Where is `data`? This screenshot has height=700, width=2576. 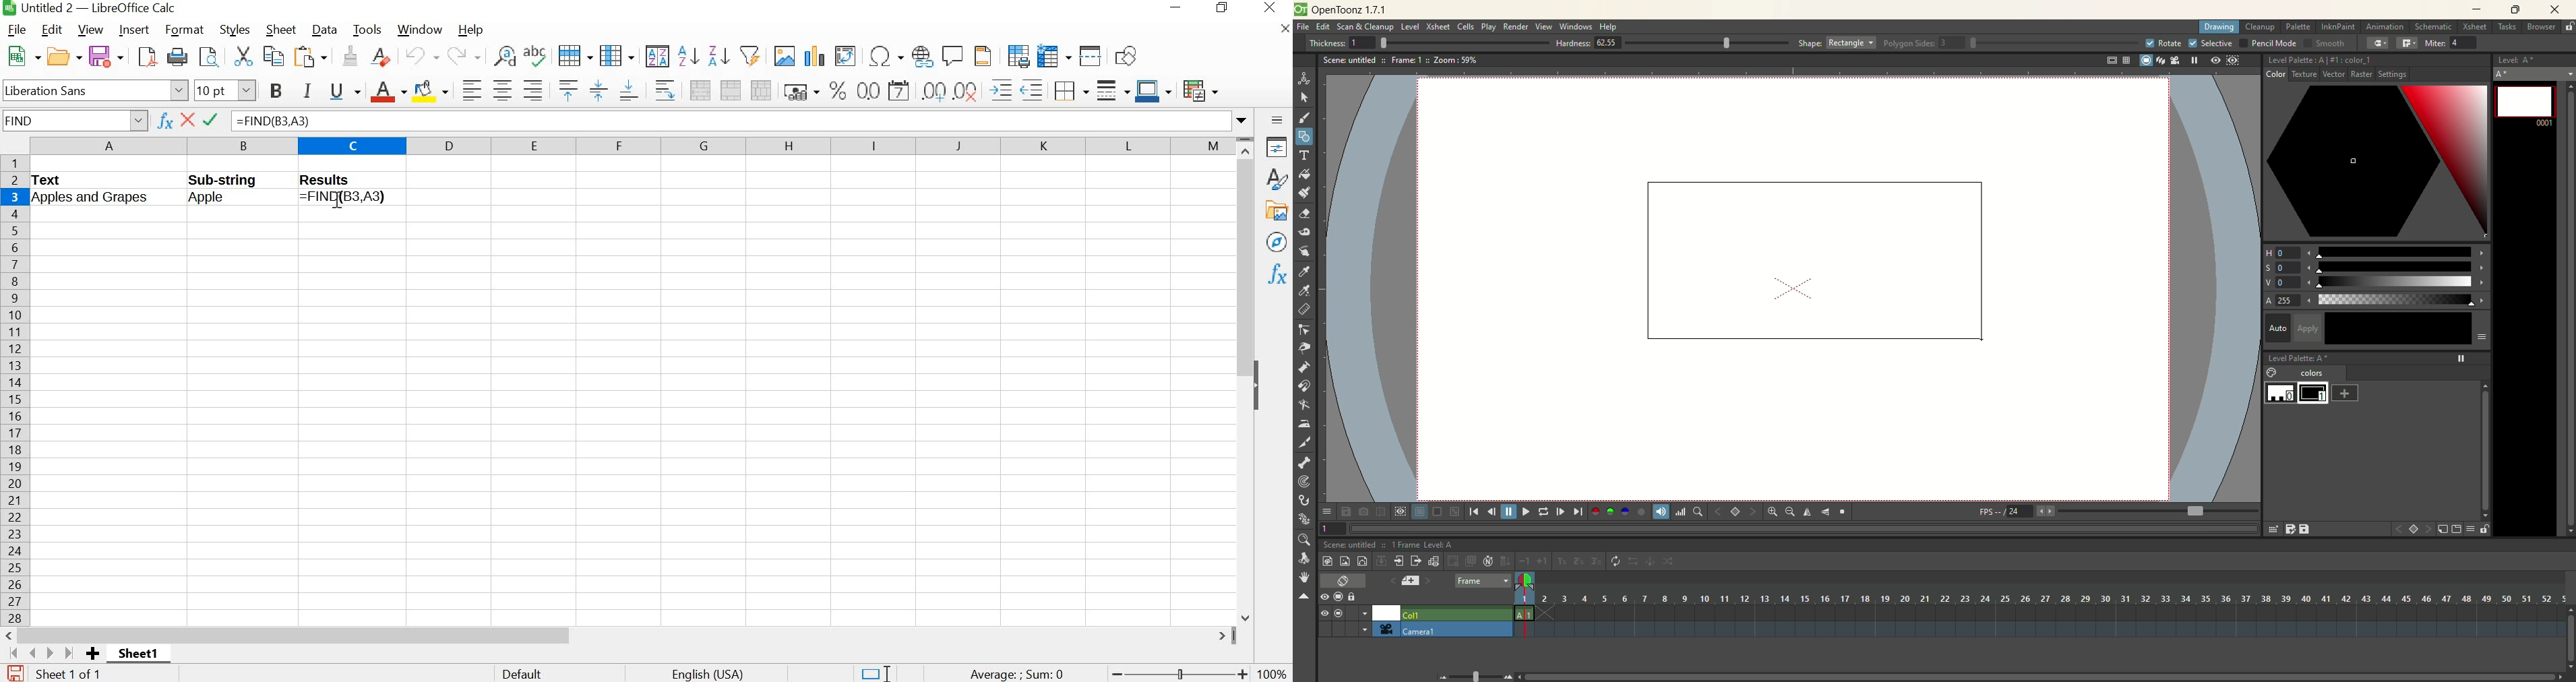 data is located at coordinates (324, 30).